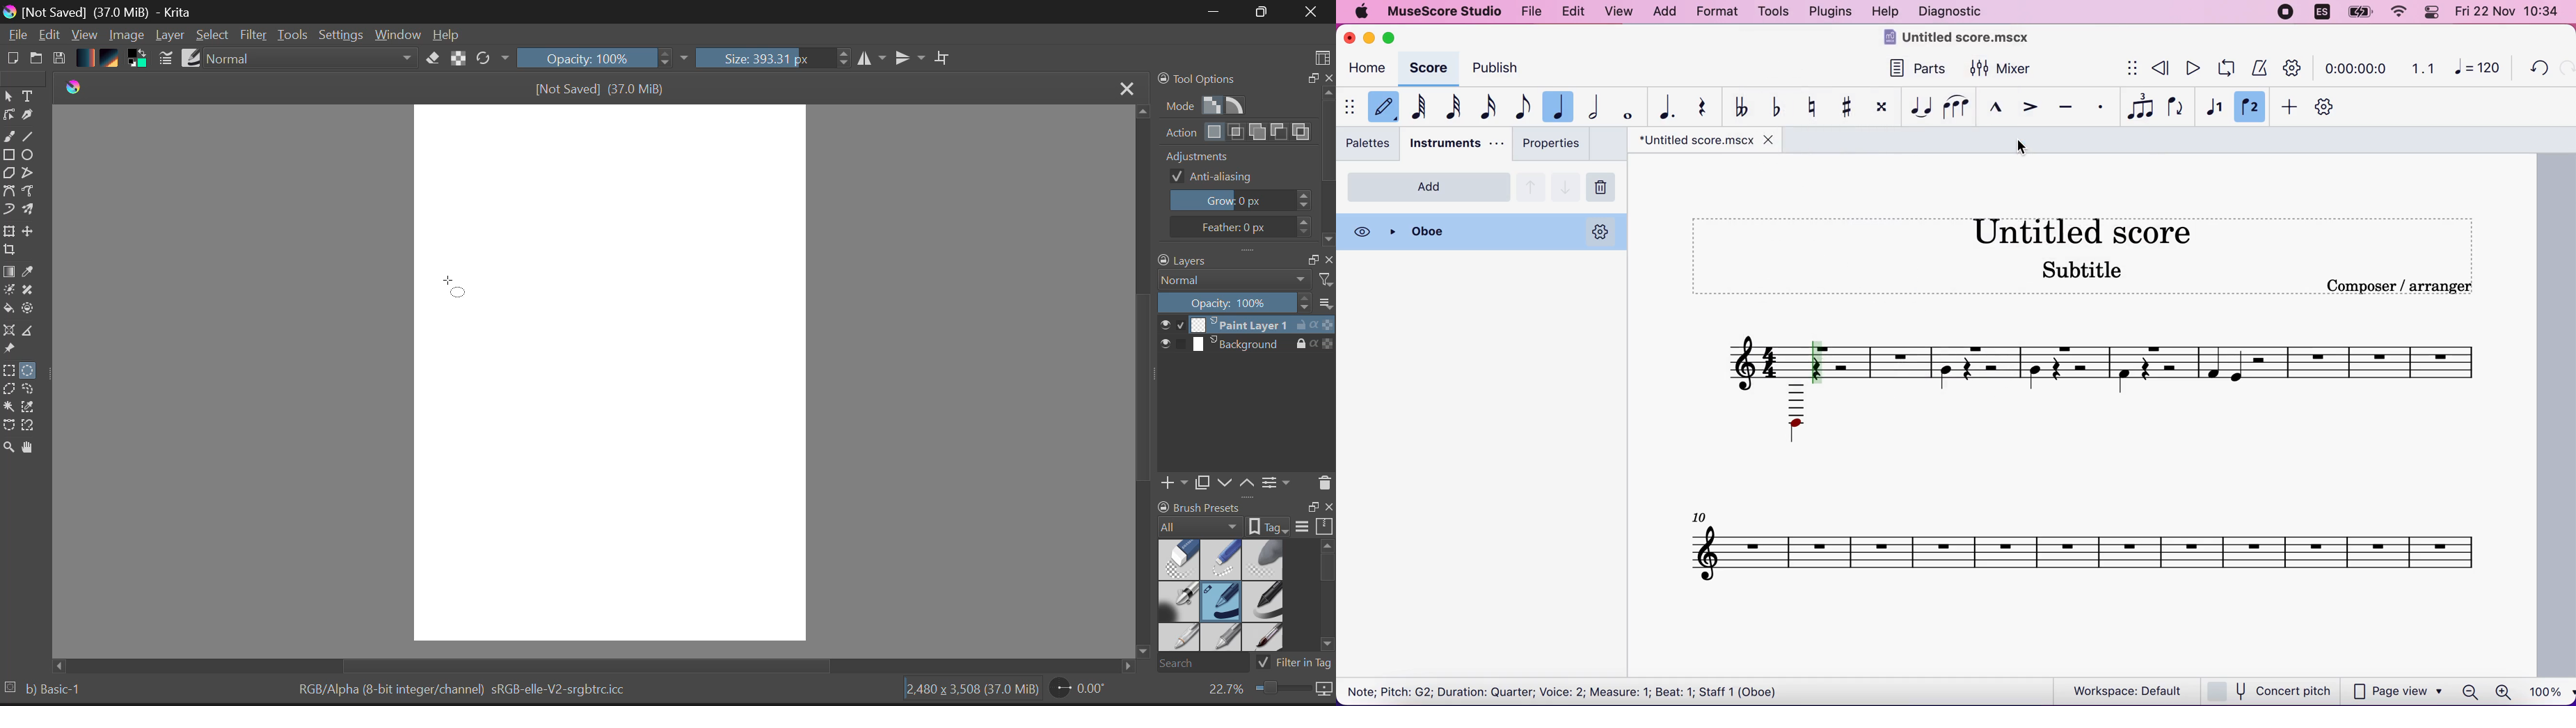 This screenshot has height=728, width=2576. I want to click on Save, so click(61, 58).